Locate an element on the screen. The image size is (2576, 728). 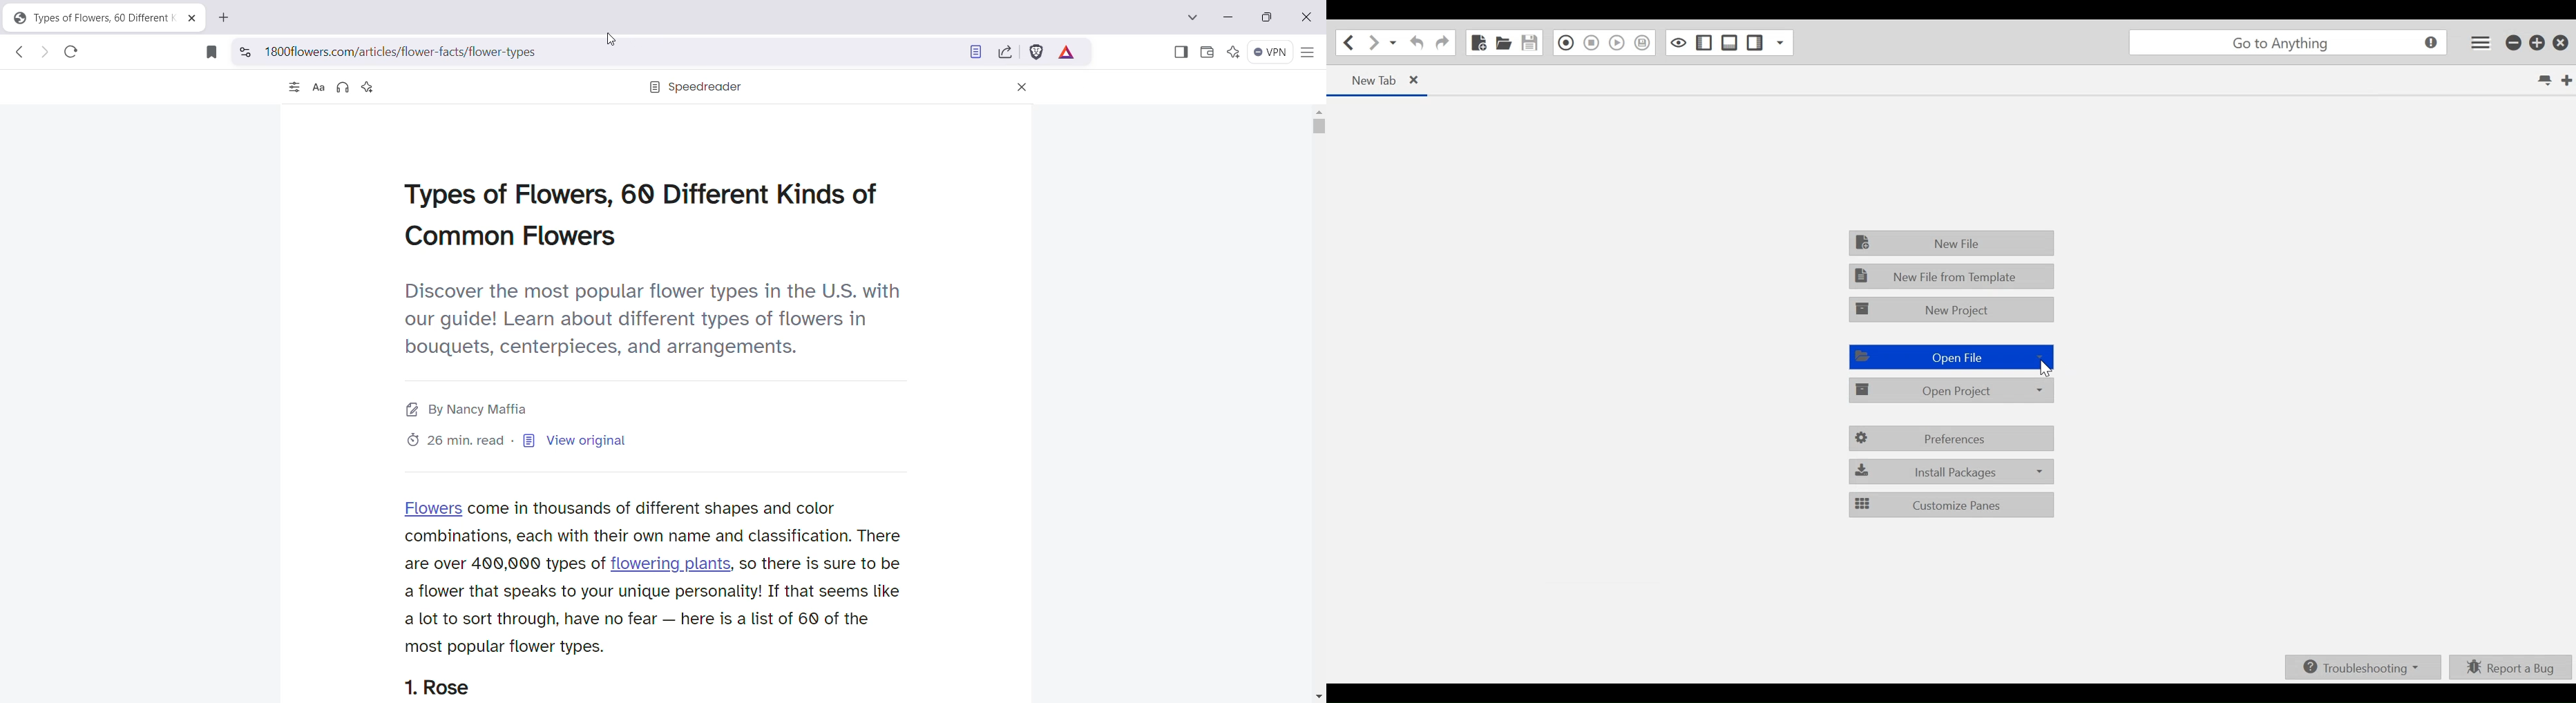
Exit Speedreader is located at coordinates (1022, 88).